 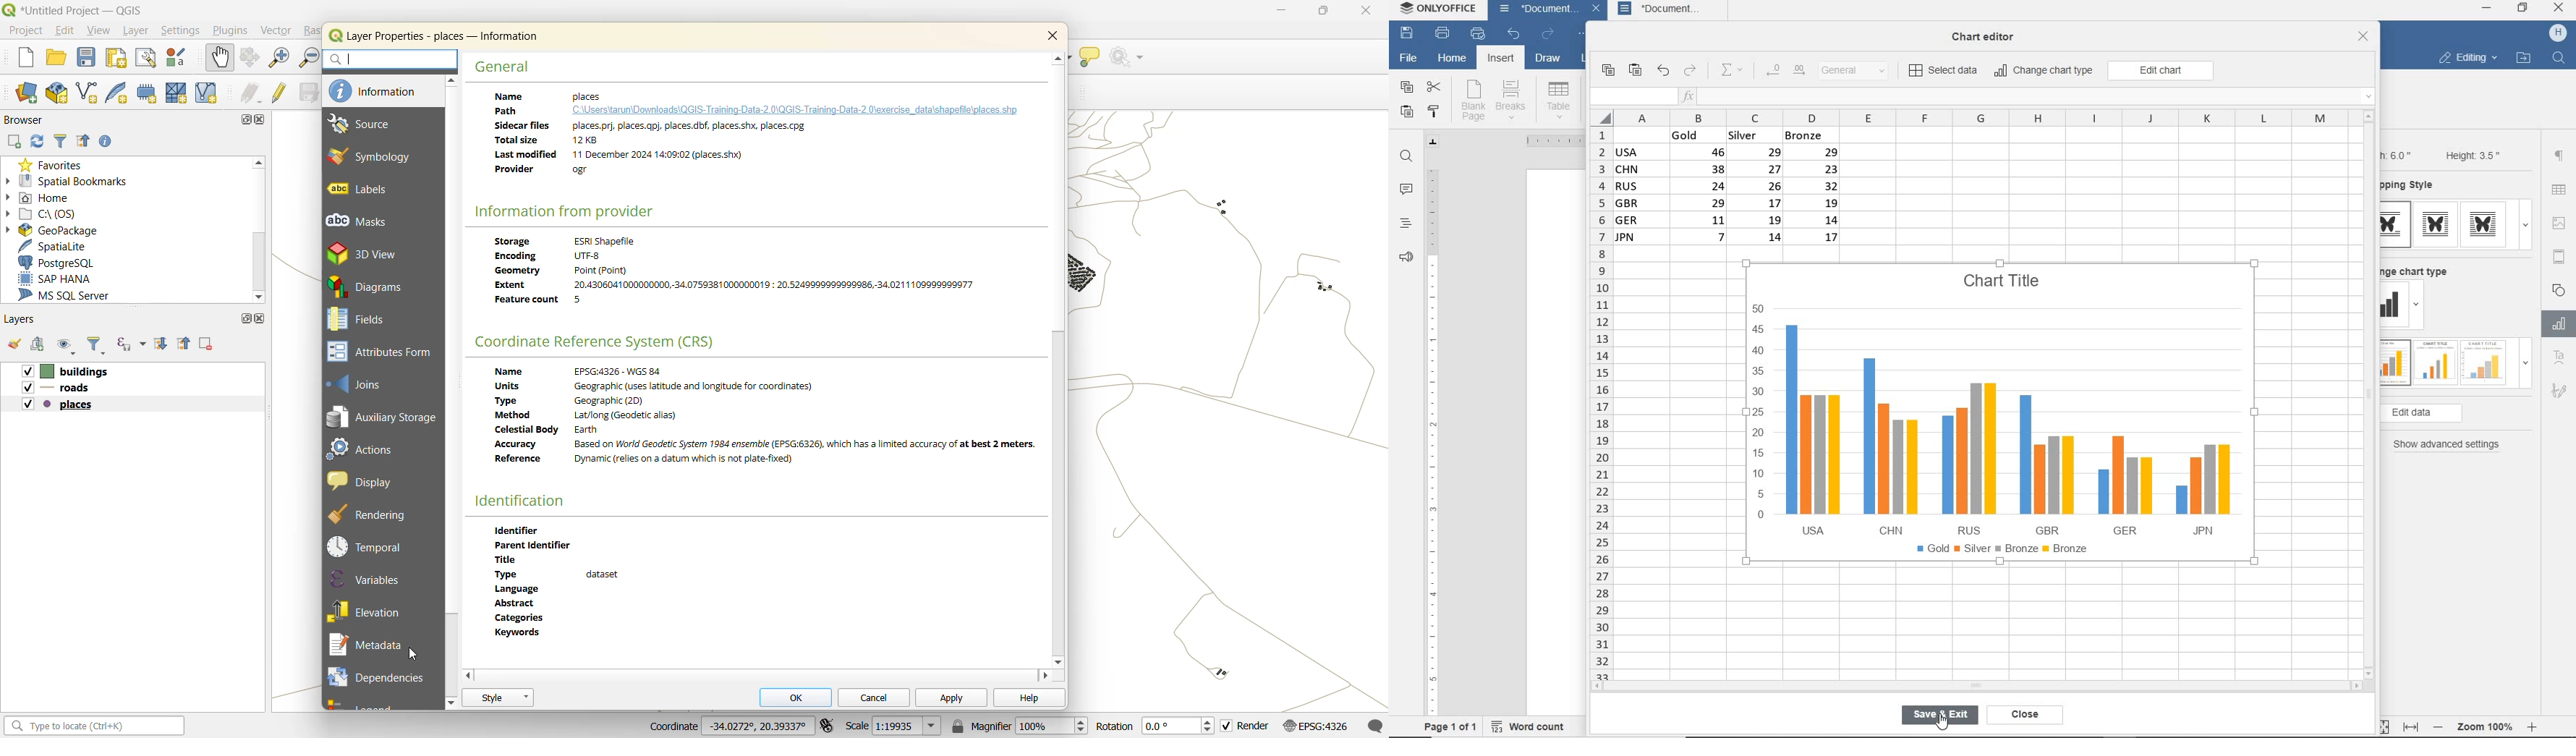 I want to click on spatial bookmarks, so click(x=75, y=182).